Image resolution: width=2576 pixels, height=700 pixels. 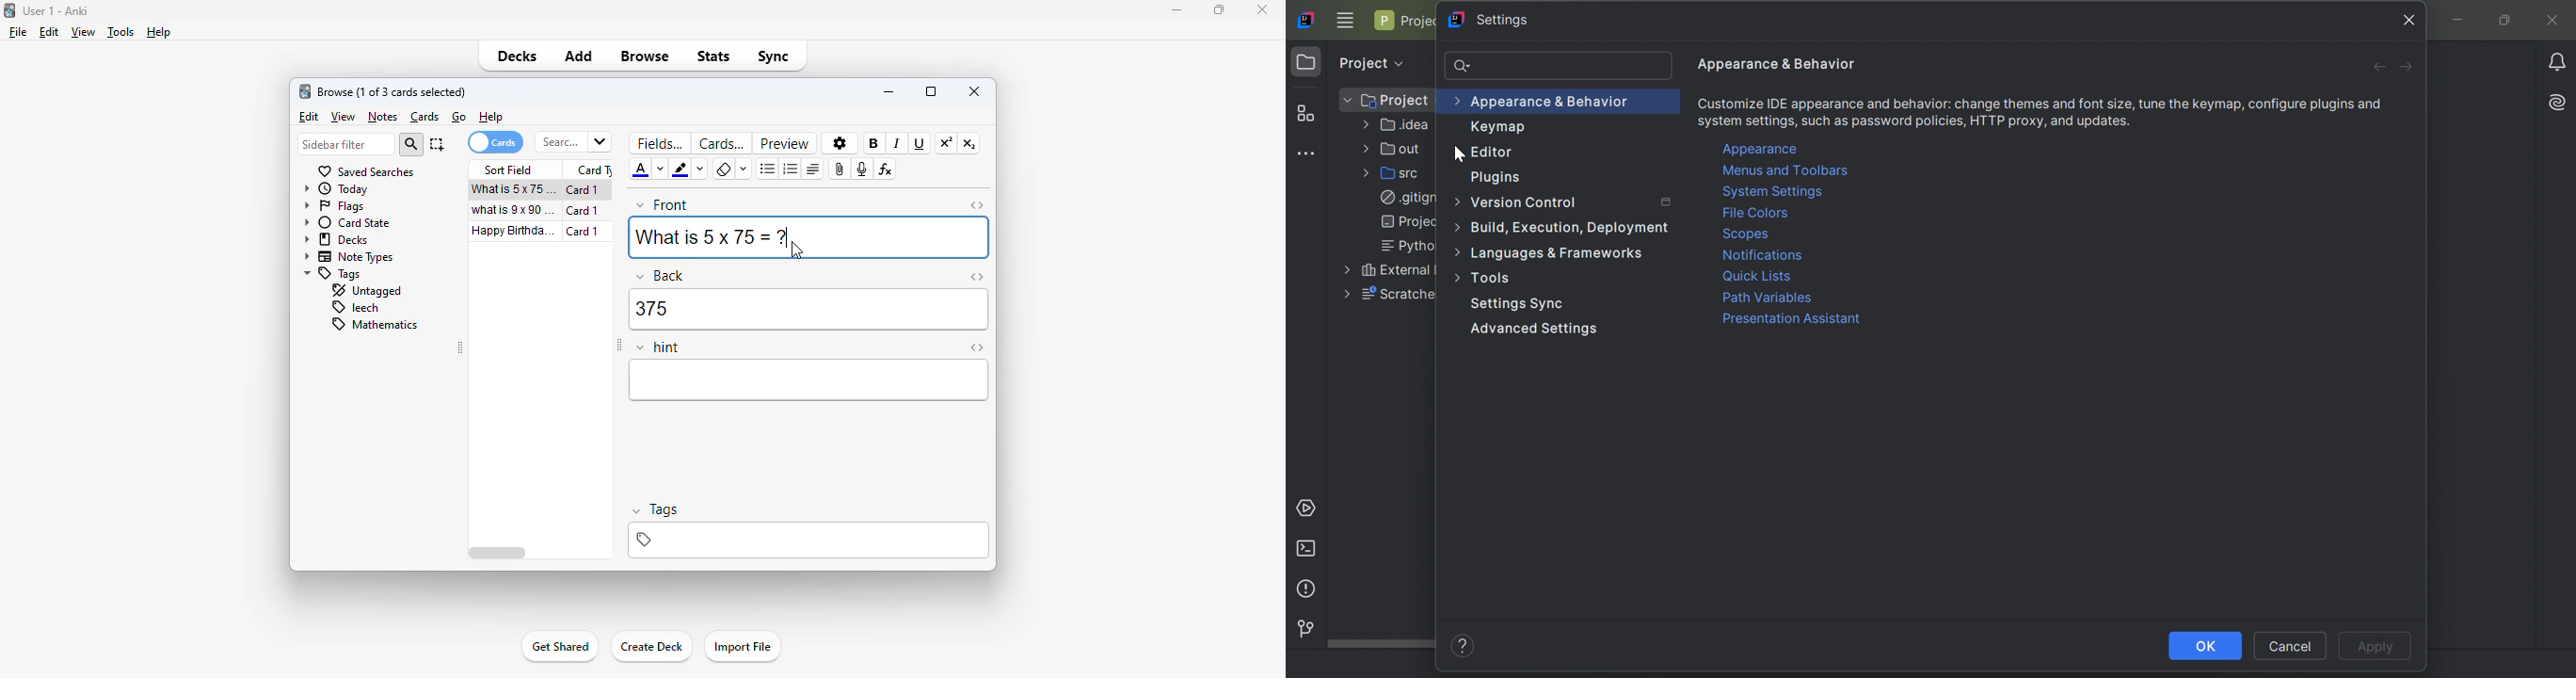 I want to click on toggle HTML editor, so click(x=976, y=278).